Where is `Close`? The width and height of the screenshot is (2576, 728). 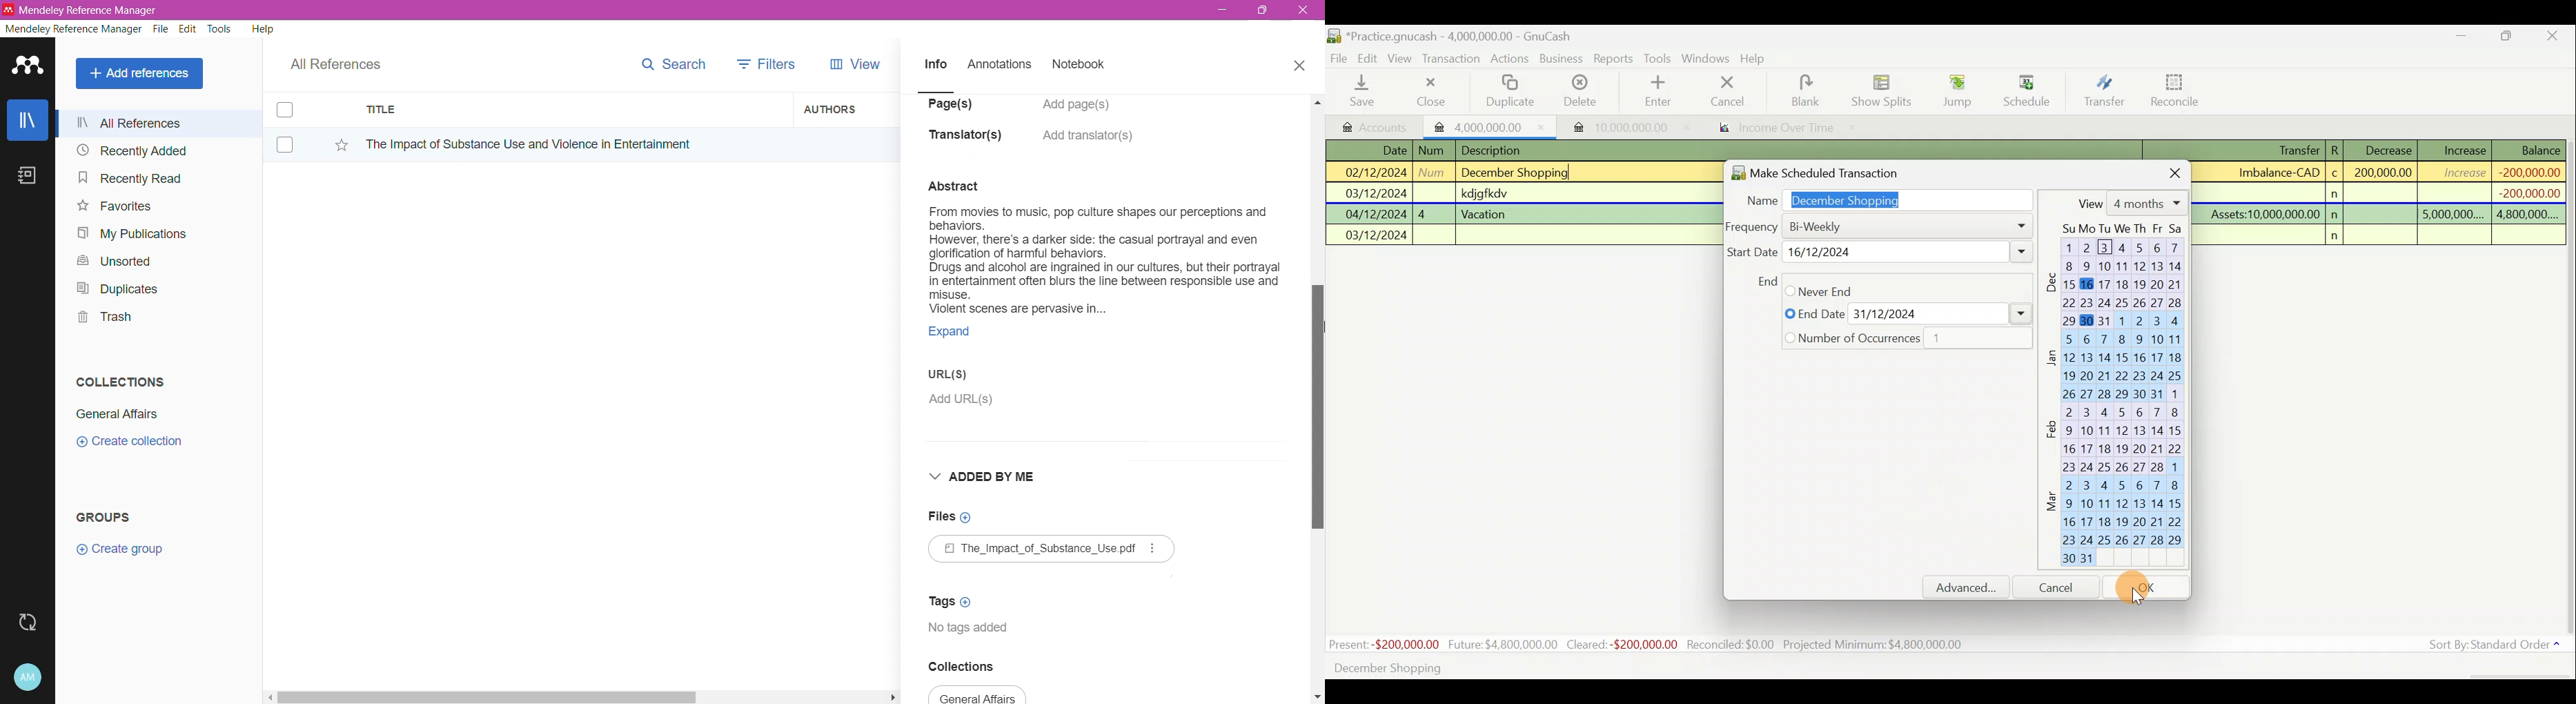
Close is located at coordinates (2553, 38).